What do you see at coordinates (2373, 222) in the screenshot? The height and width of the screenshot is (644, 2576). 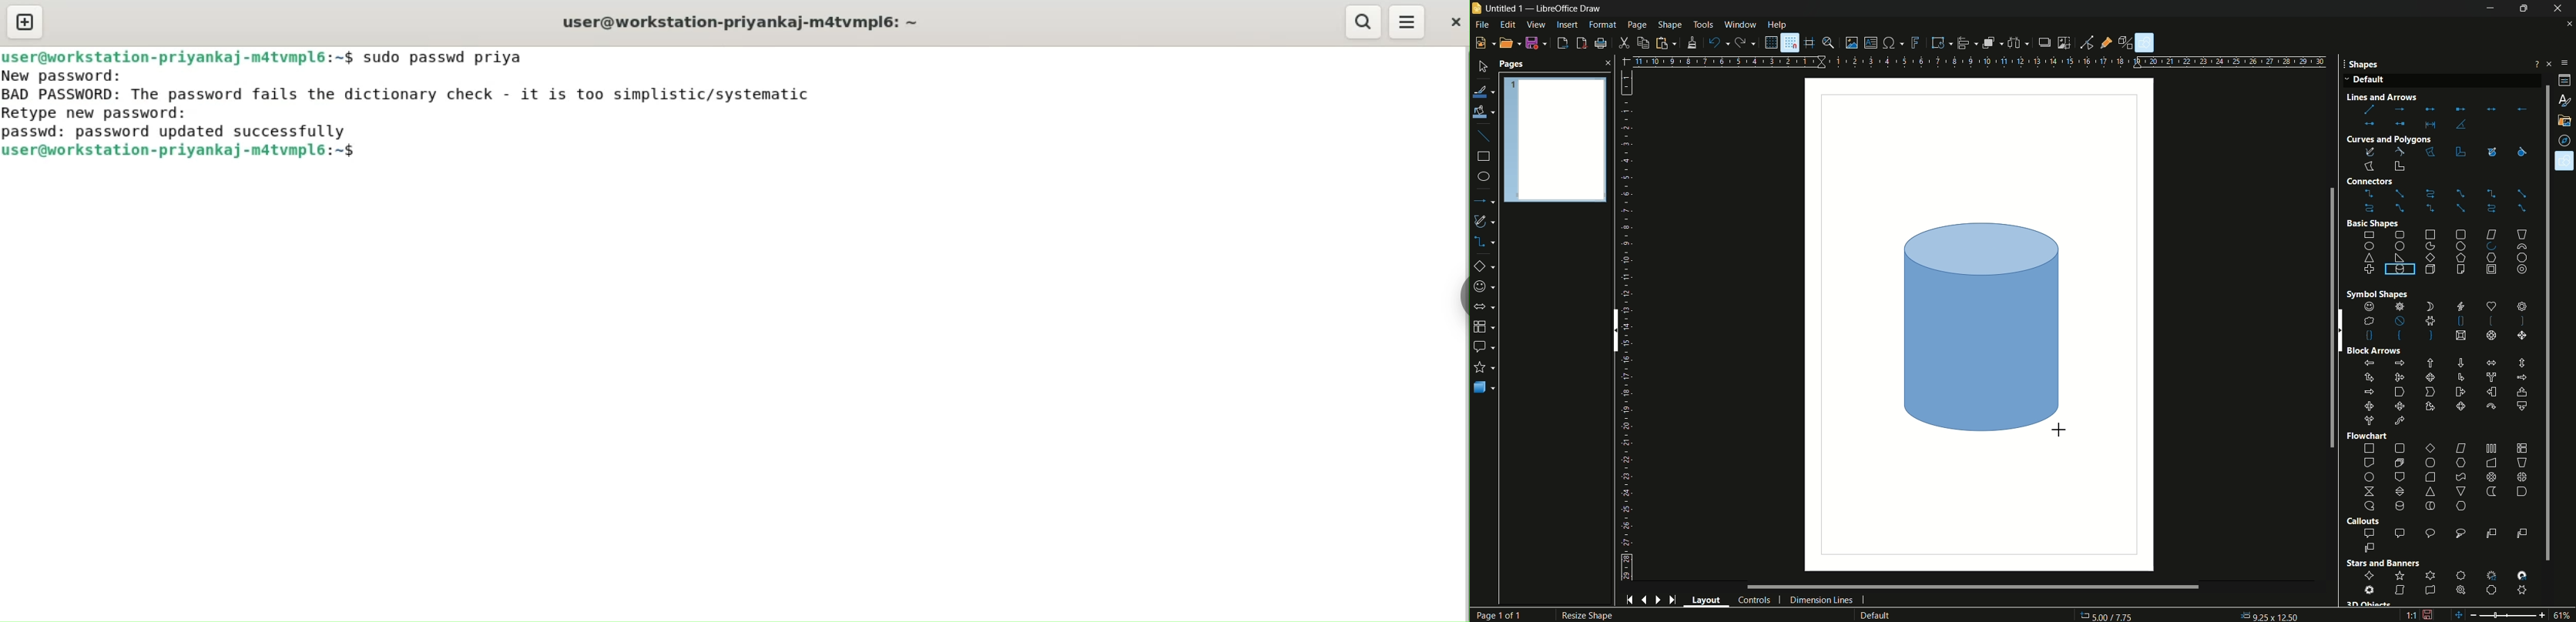 I see `Basic shape` at bounding box center [2373, 222].